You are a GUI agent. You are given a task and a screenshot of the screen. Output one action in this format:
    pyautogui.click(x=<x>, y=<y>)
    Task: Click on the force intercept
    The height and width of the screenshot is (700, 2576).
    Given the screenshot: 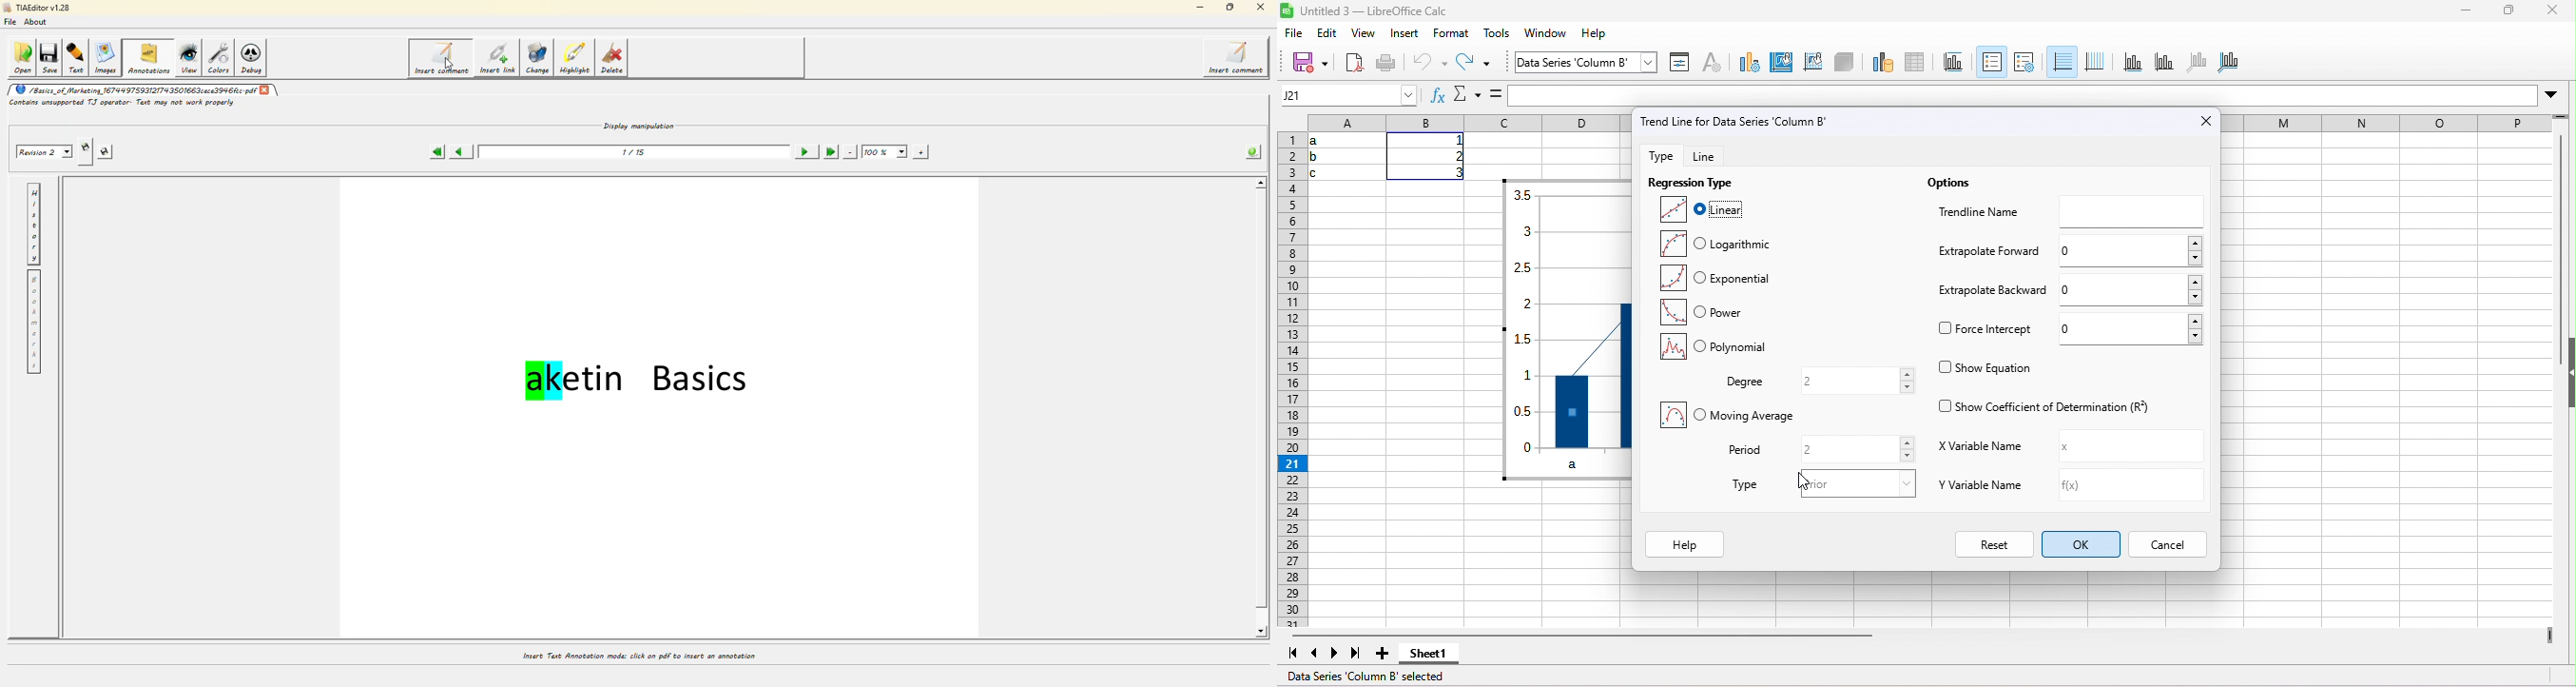 What is the action you would take?
    pyautogui.click(x=1985, y=331)
    